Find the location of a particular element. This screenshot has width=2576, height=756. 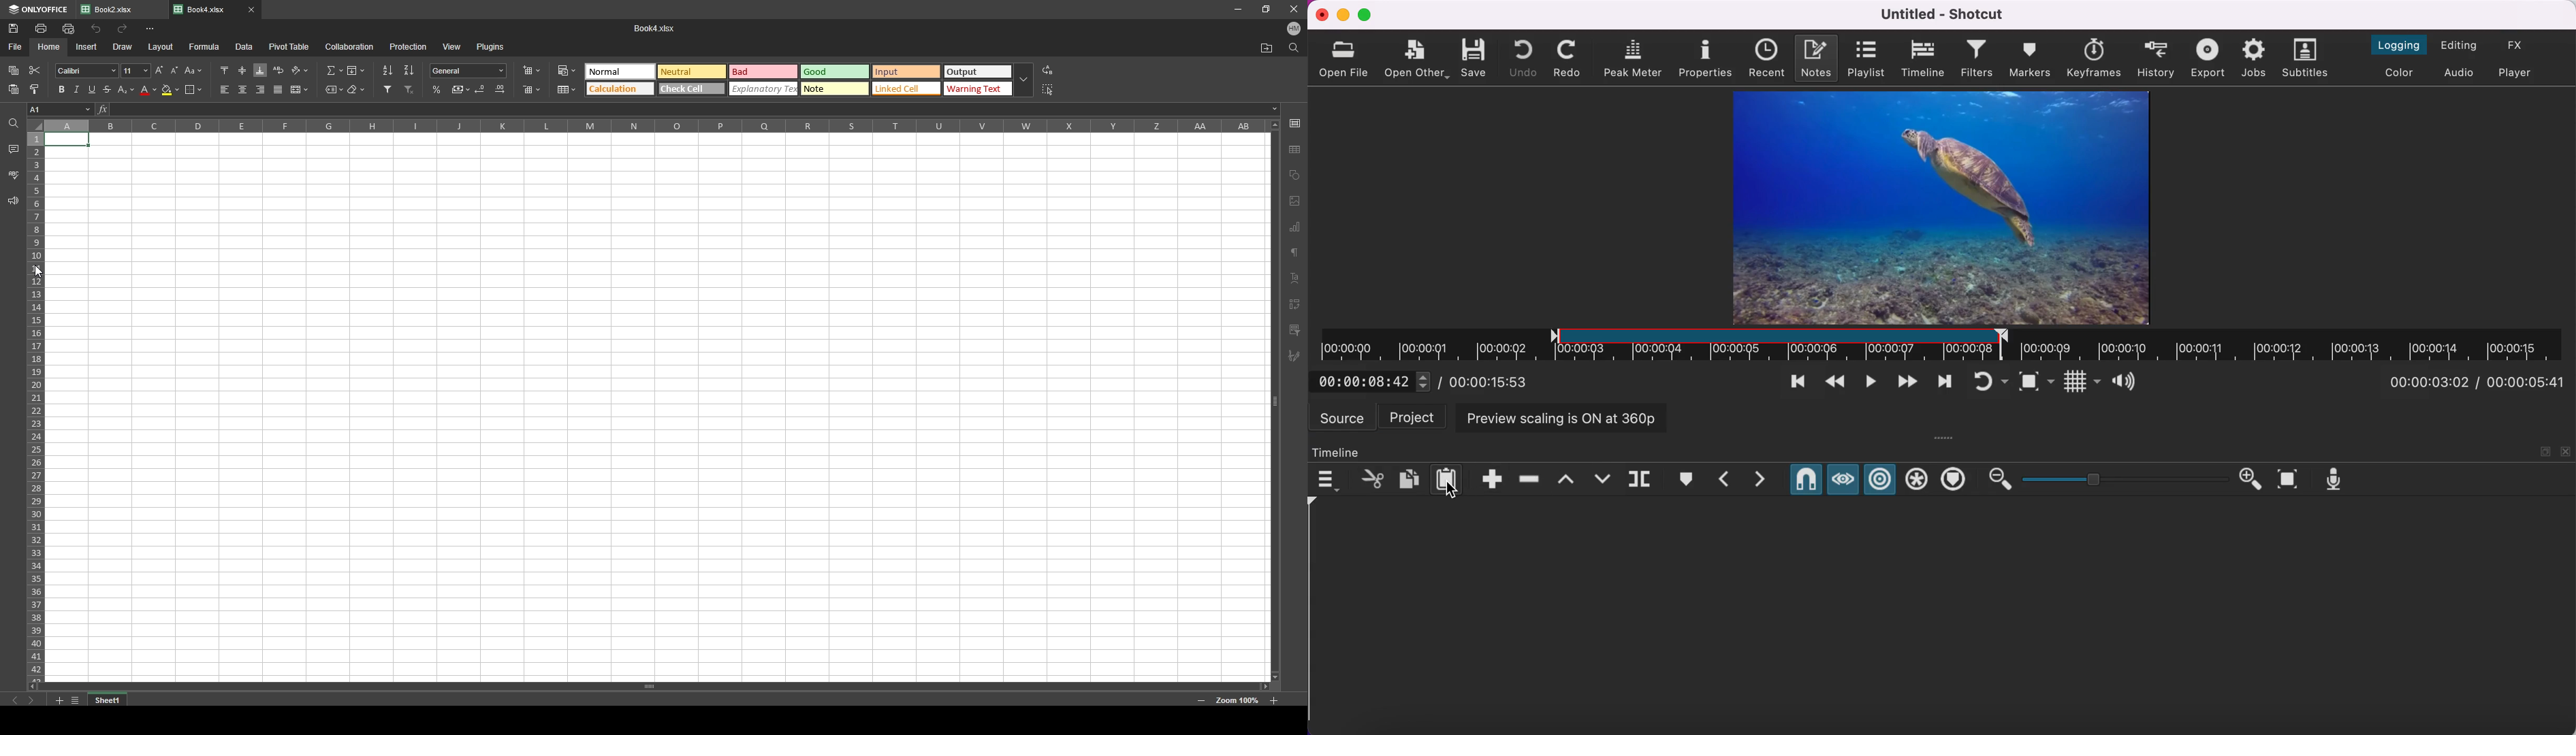

font type is located at coordinates (86, 71).